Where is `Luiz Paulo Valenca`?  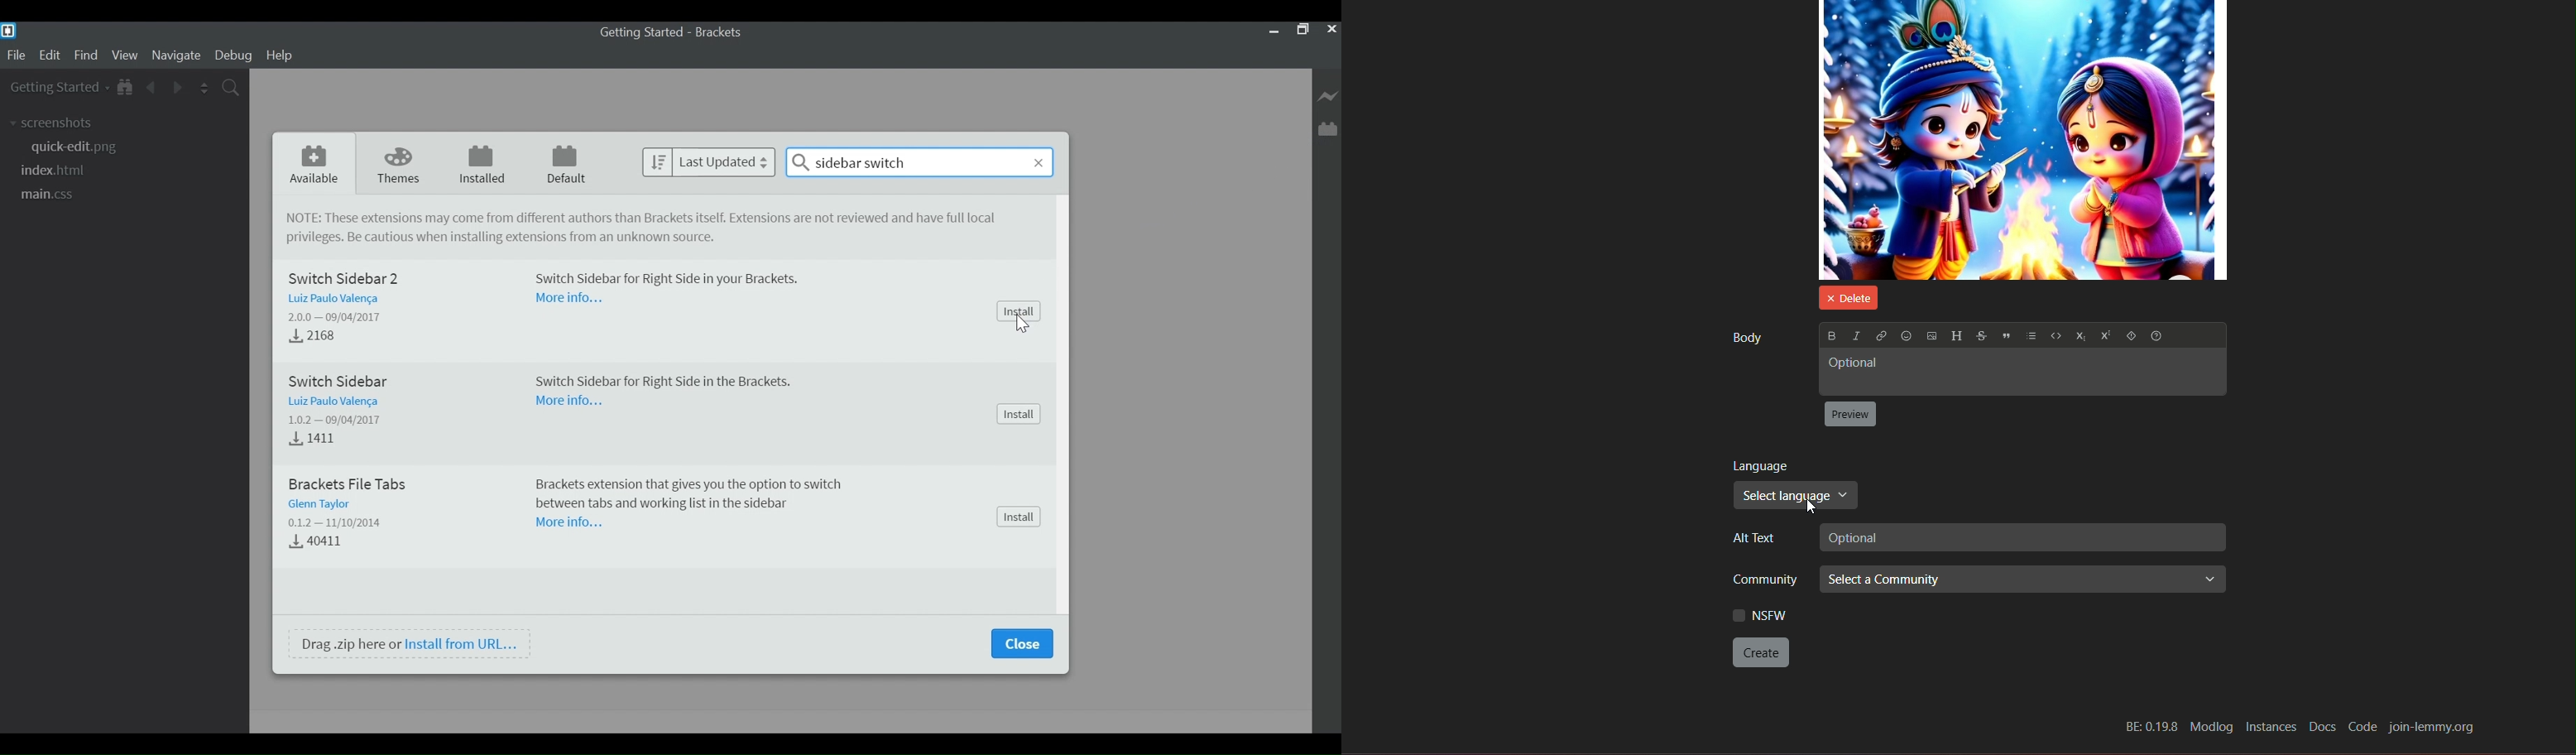
Luiz Paulo Valenca is located at coordinates (337, 299).